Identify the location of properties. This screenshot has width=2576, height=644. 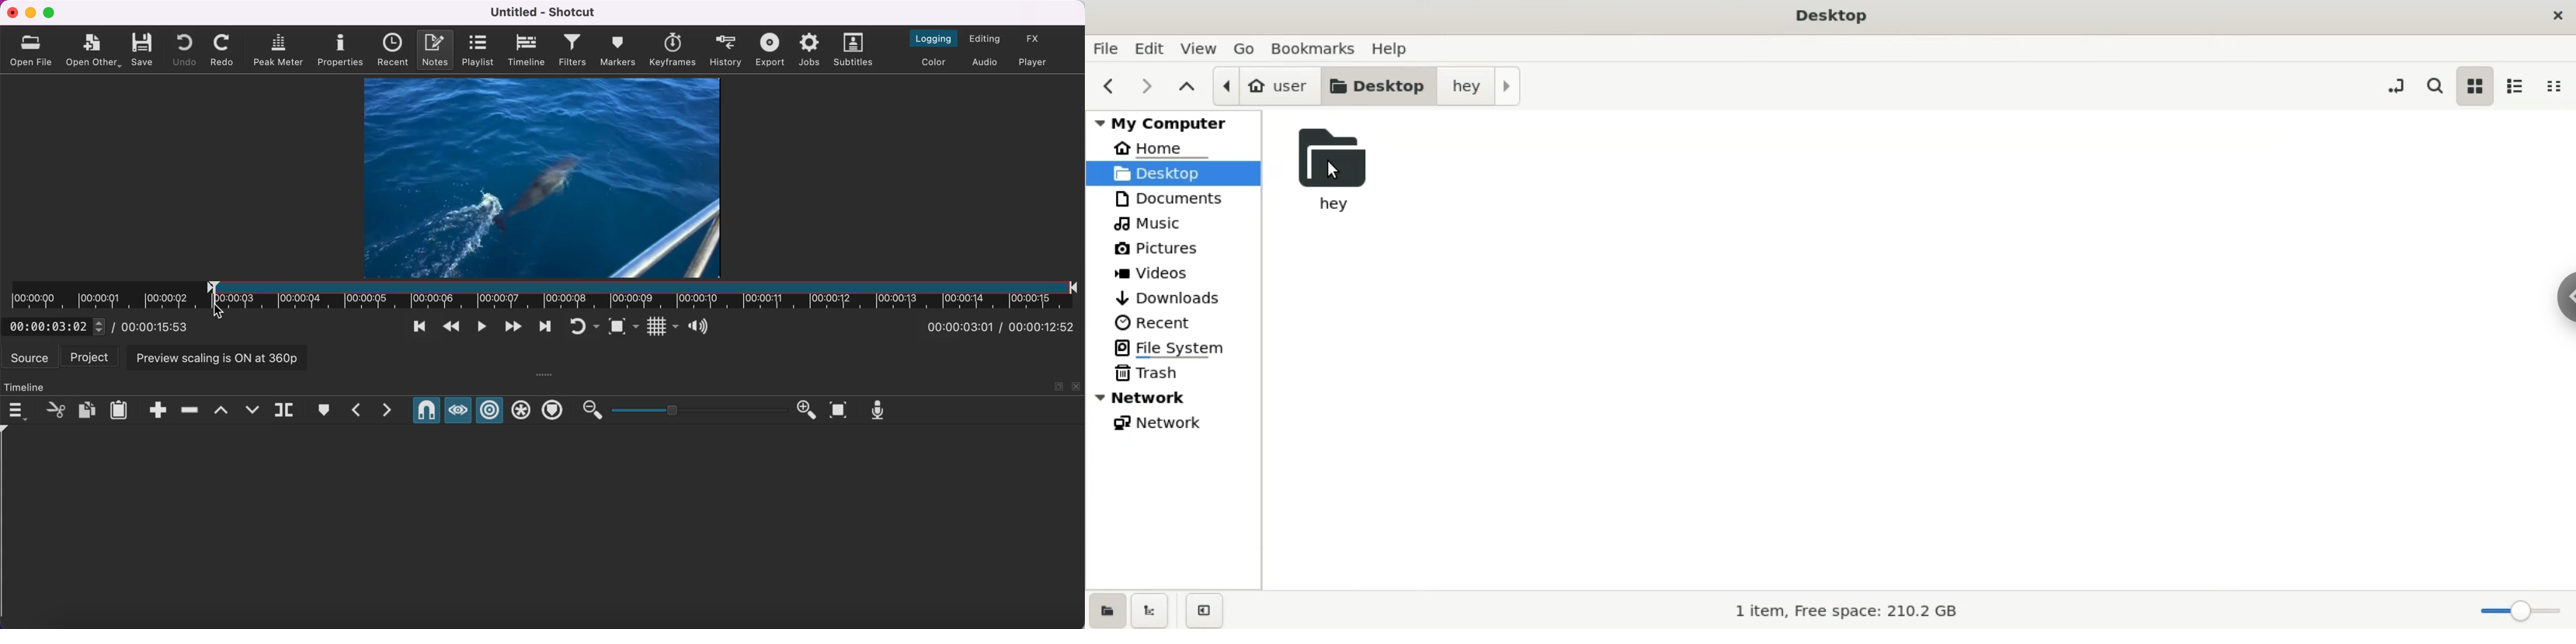
(341, 49).